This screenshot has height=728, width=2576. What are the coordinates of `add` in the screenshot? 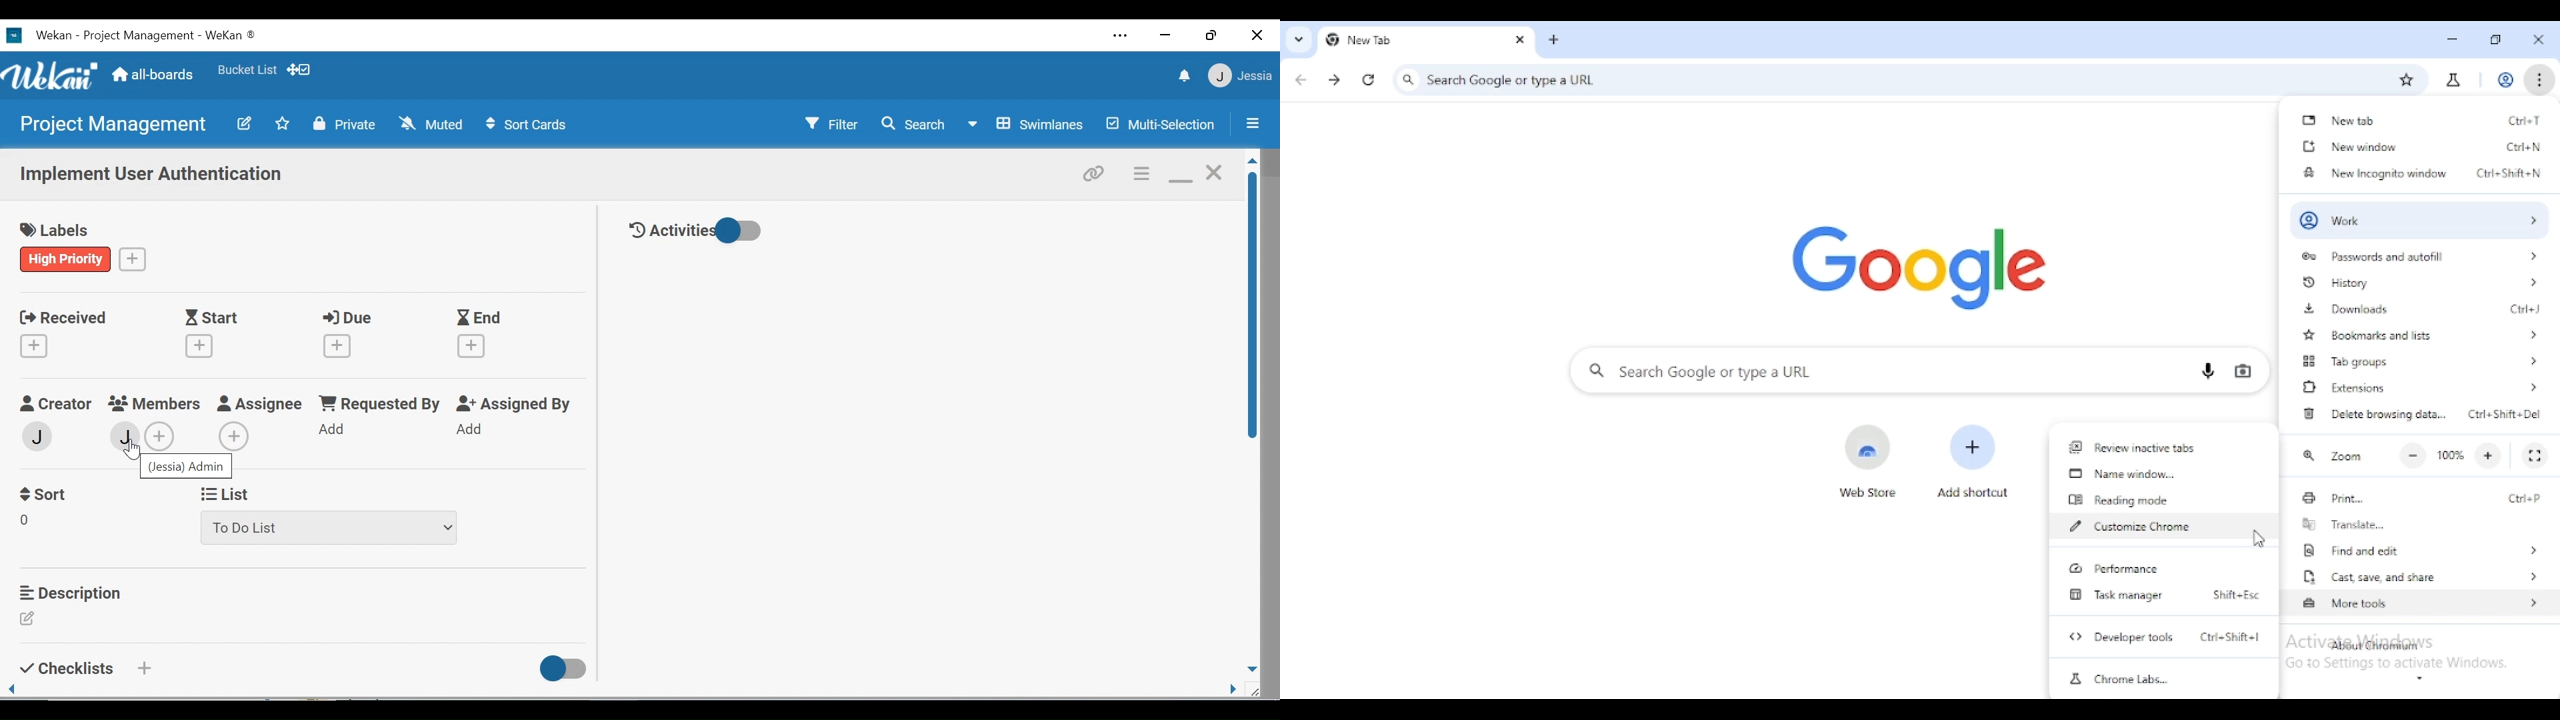 It's located at (133, 258).